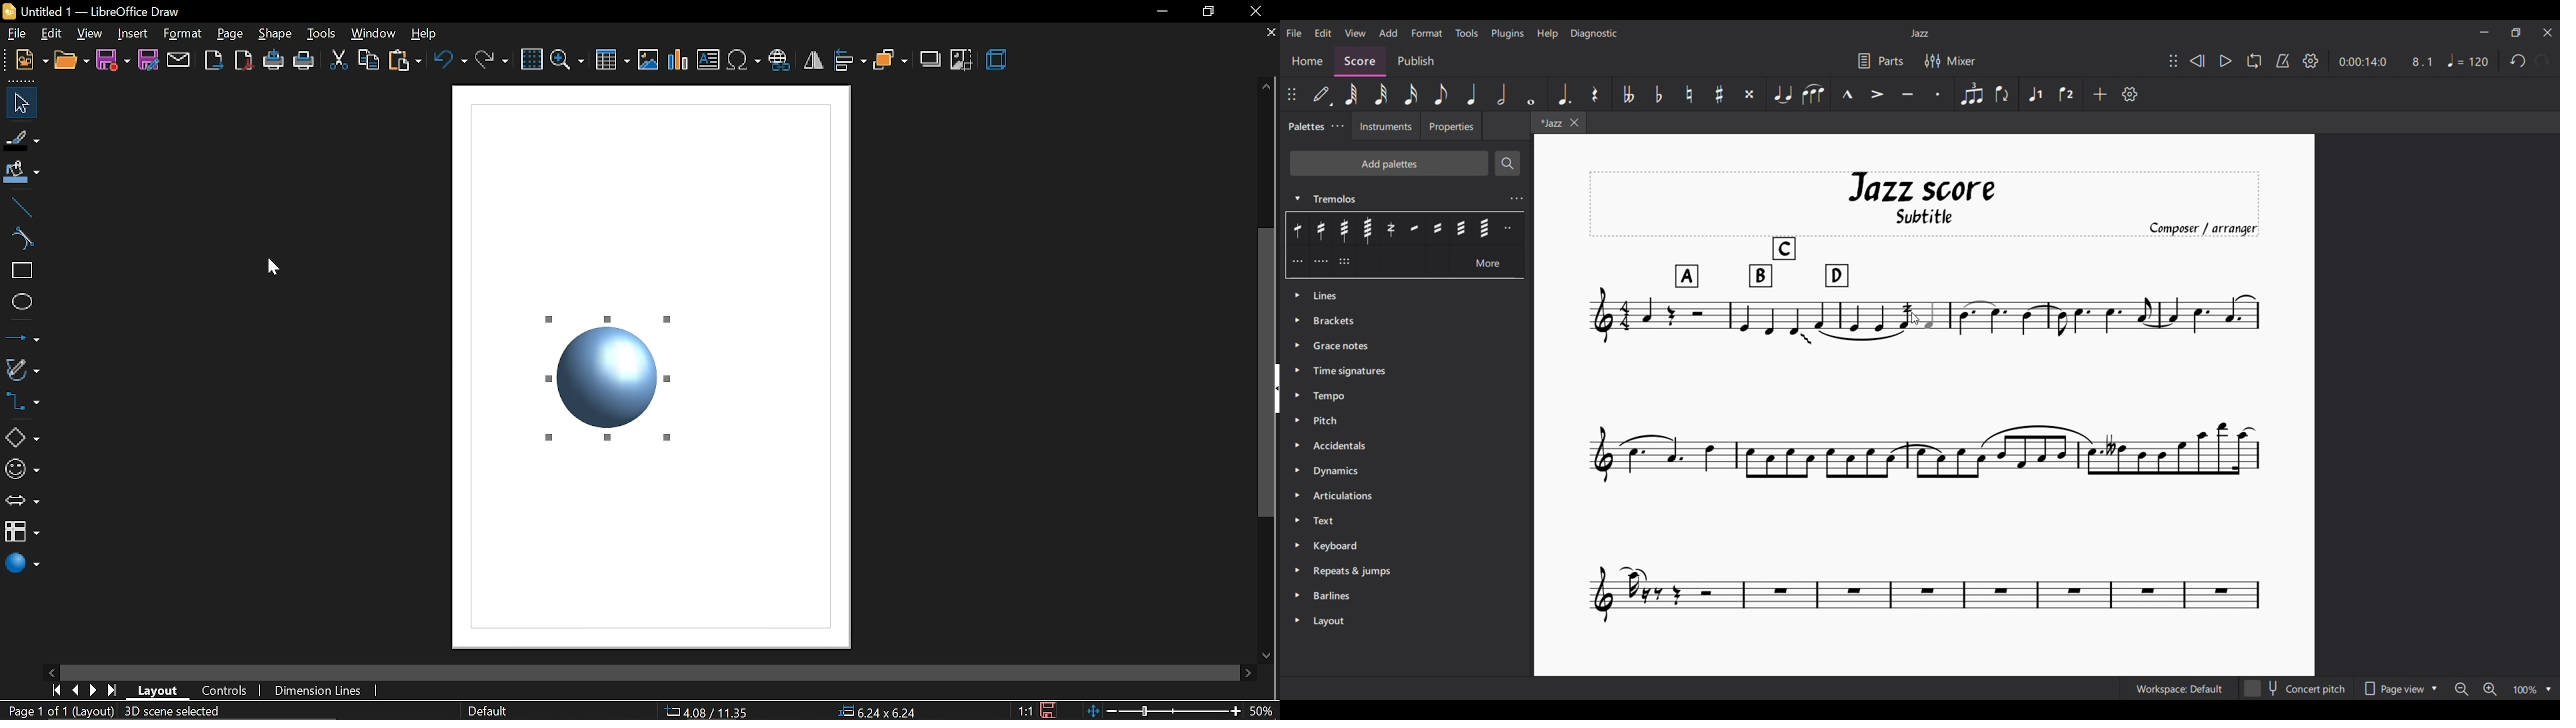  I want to click on Divide measured Tremolo by 2, so click(1510, 228).